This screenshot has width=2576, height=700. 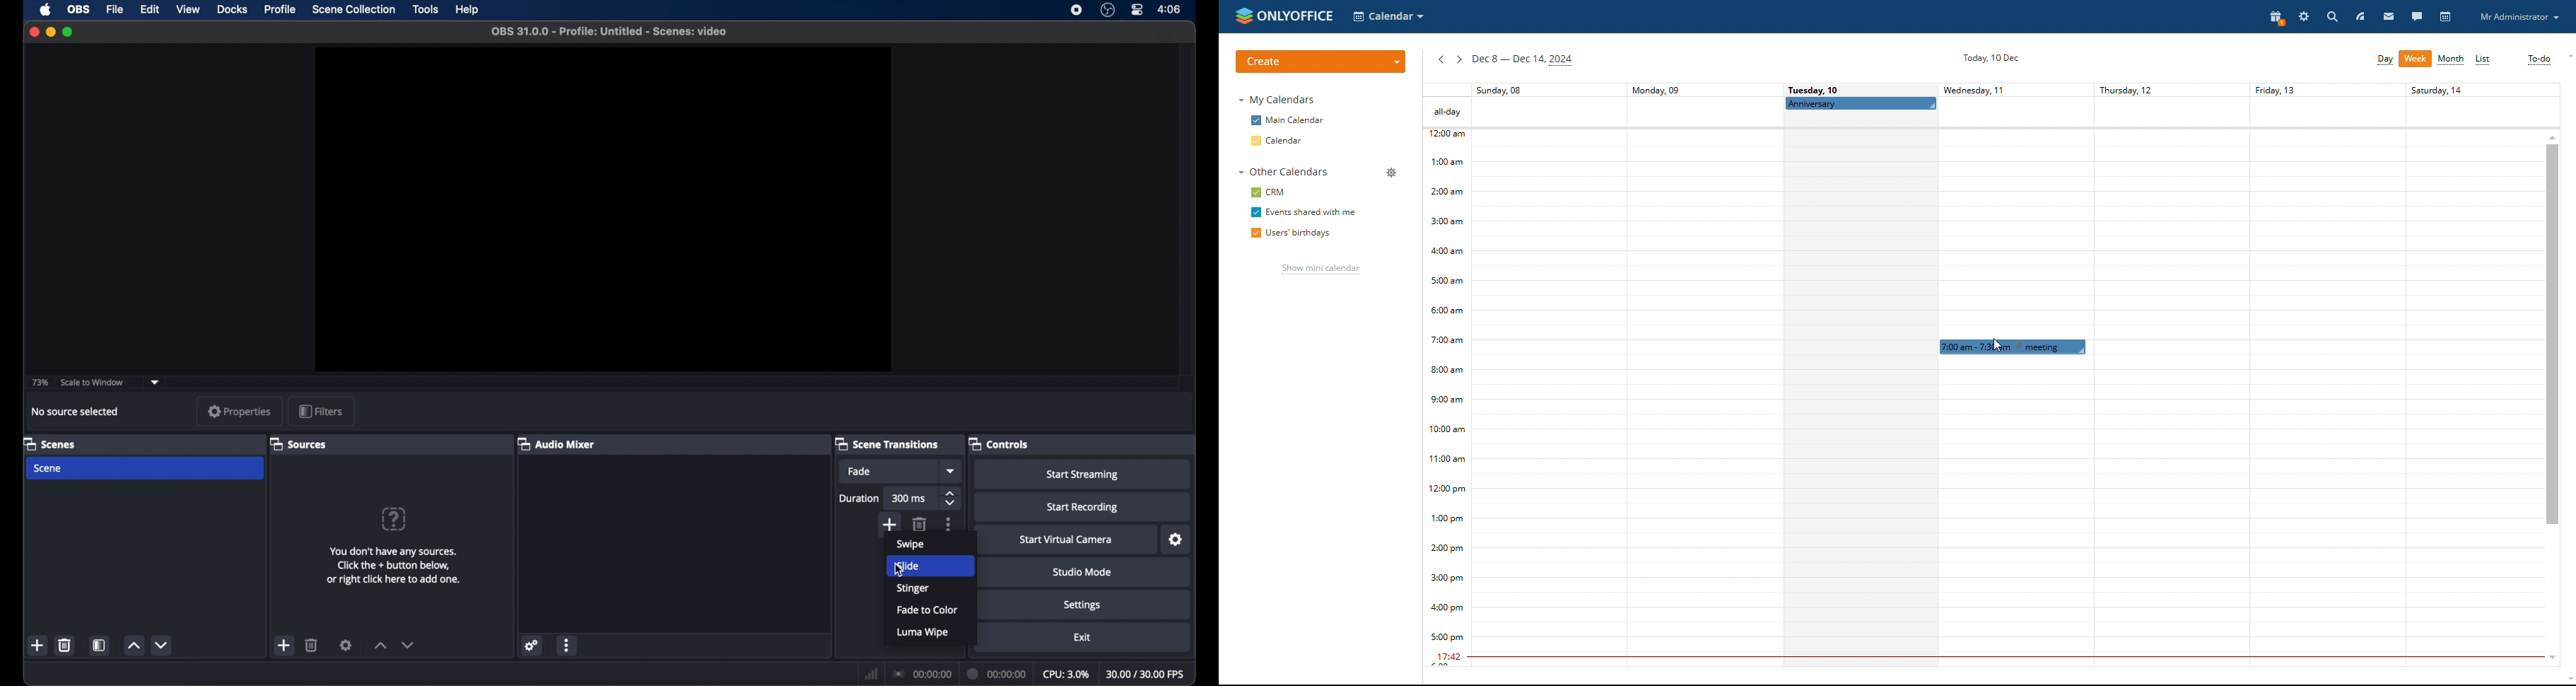 I want to click on swipe, so click(x=910, y=544).